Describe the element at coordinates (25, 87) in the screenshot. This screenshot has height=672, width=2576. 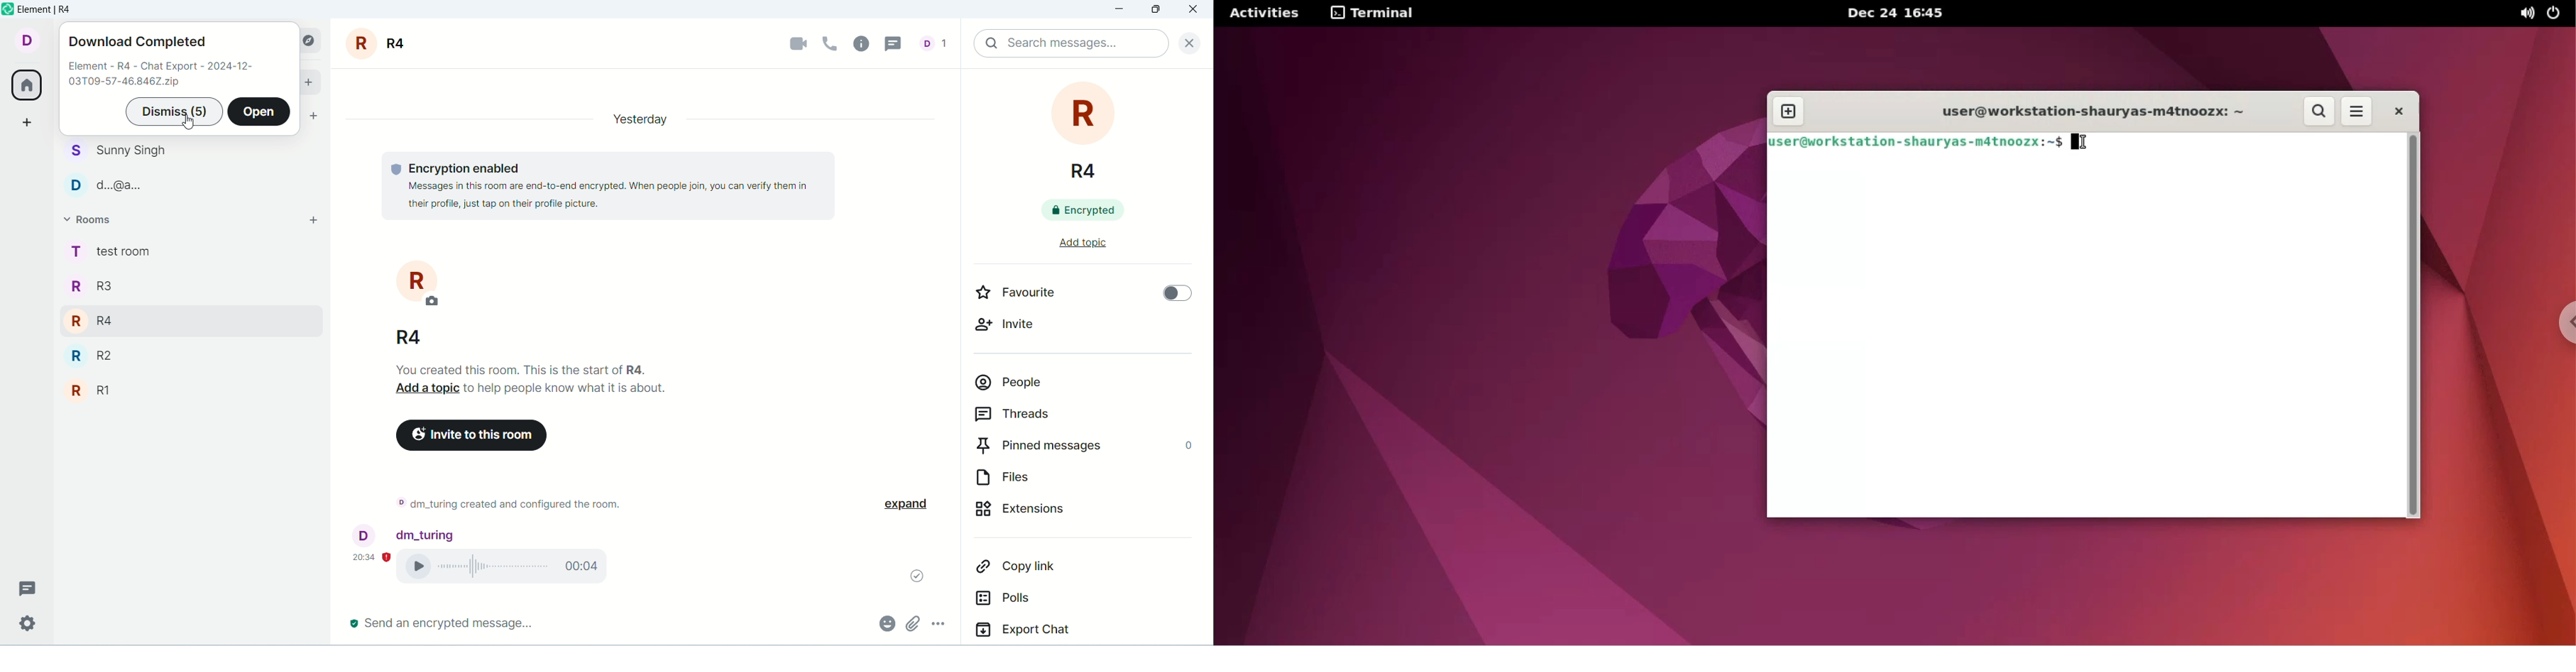
I see `all rooms` at that location.